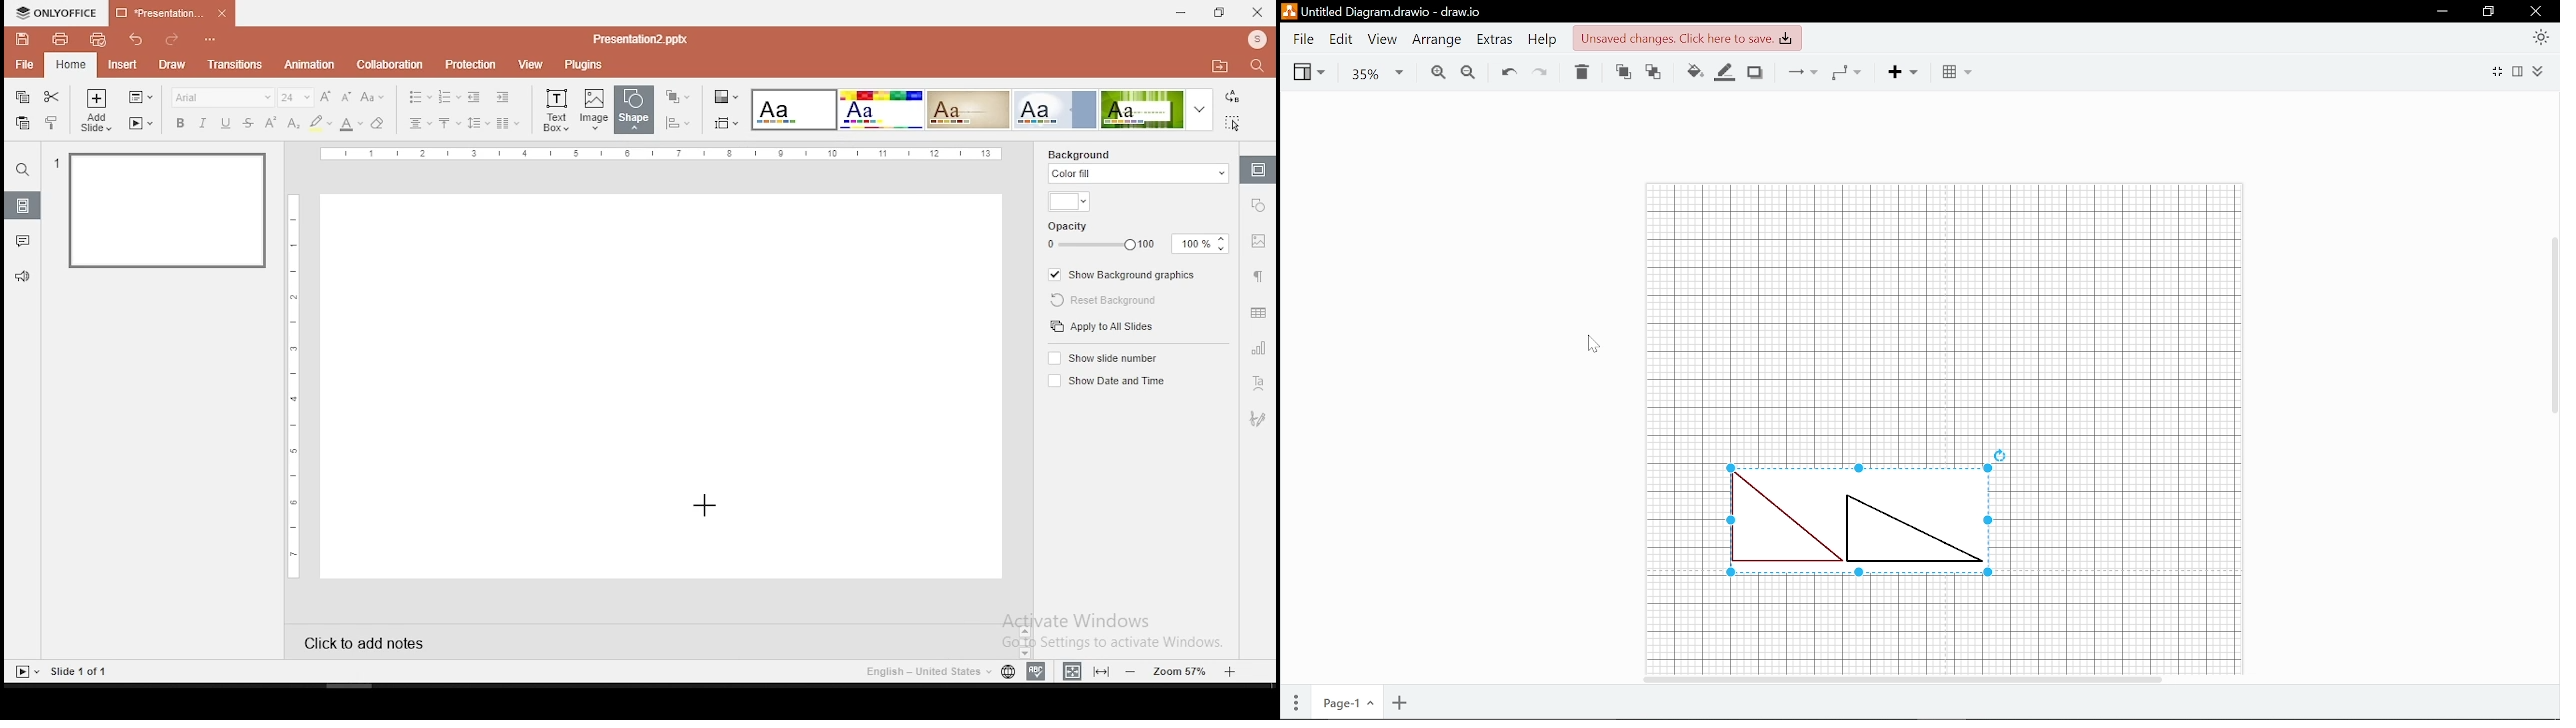  I want to click on numbering, so click(450, 96).